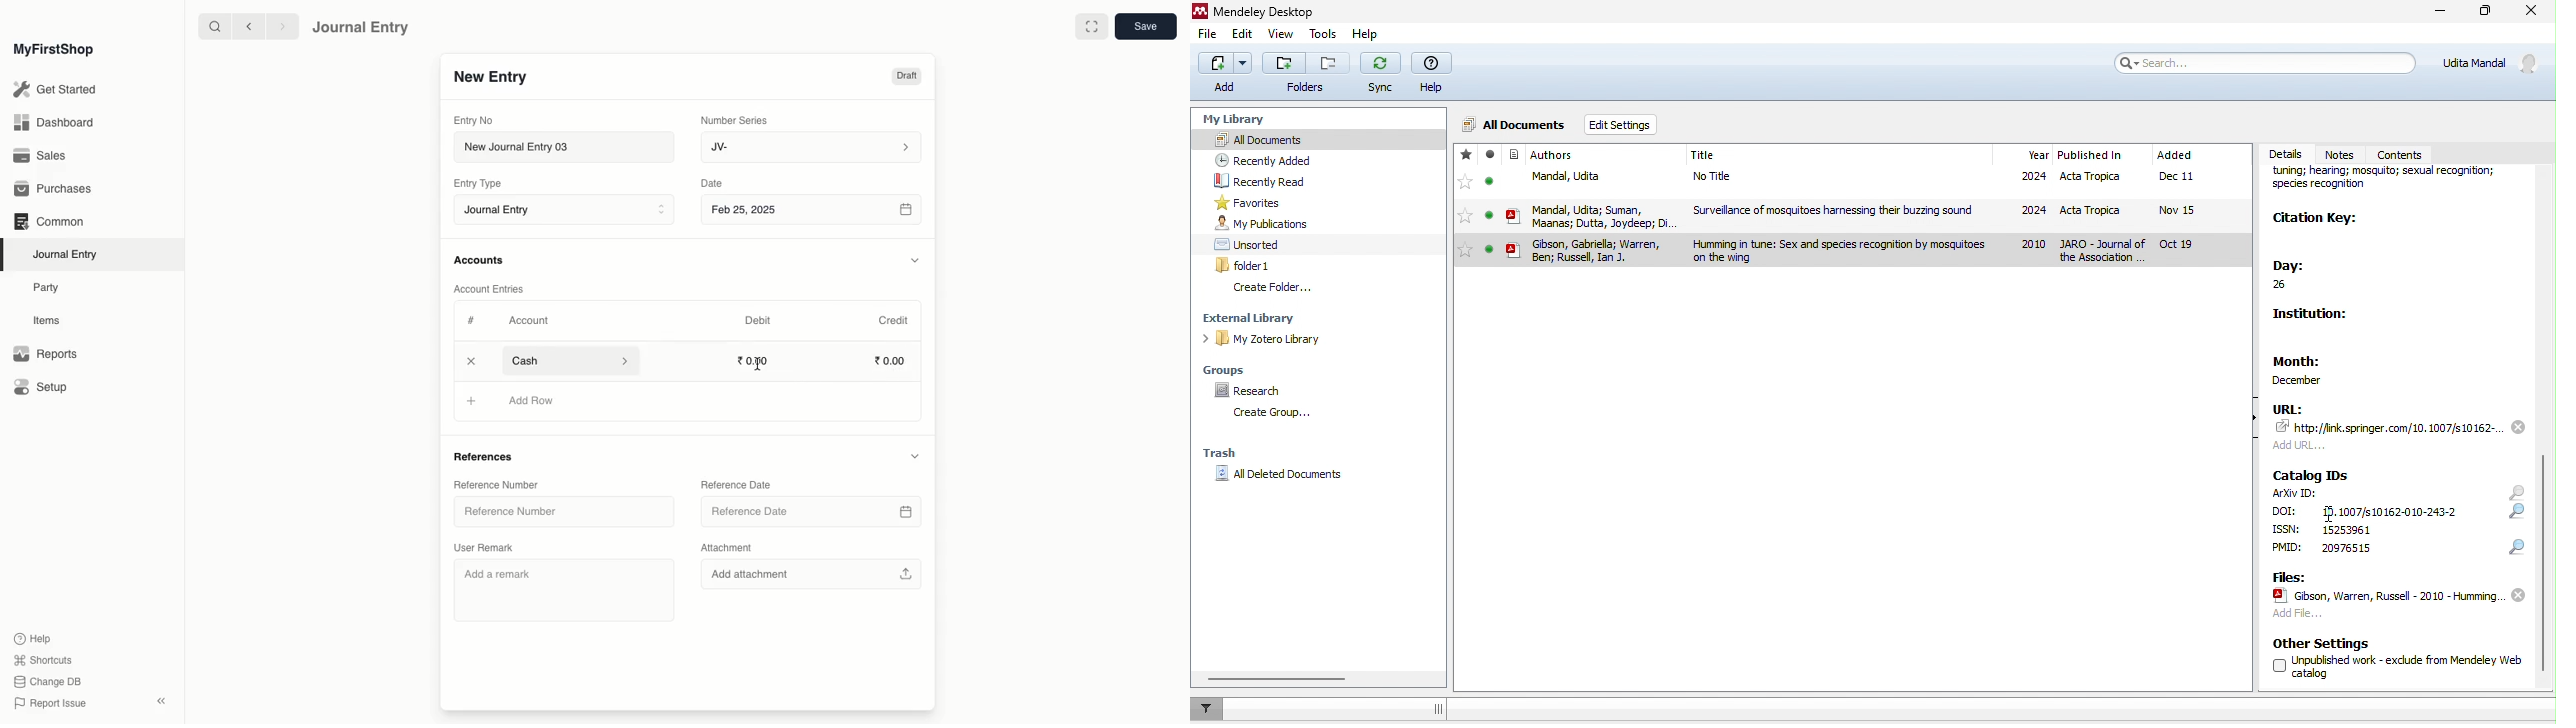  What do you see at coordinates (2393, 184) in the screenshot?
I see `journal name` at bounding box center [2393, 184].